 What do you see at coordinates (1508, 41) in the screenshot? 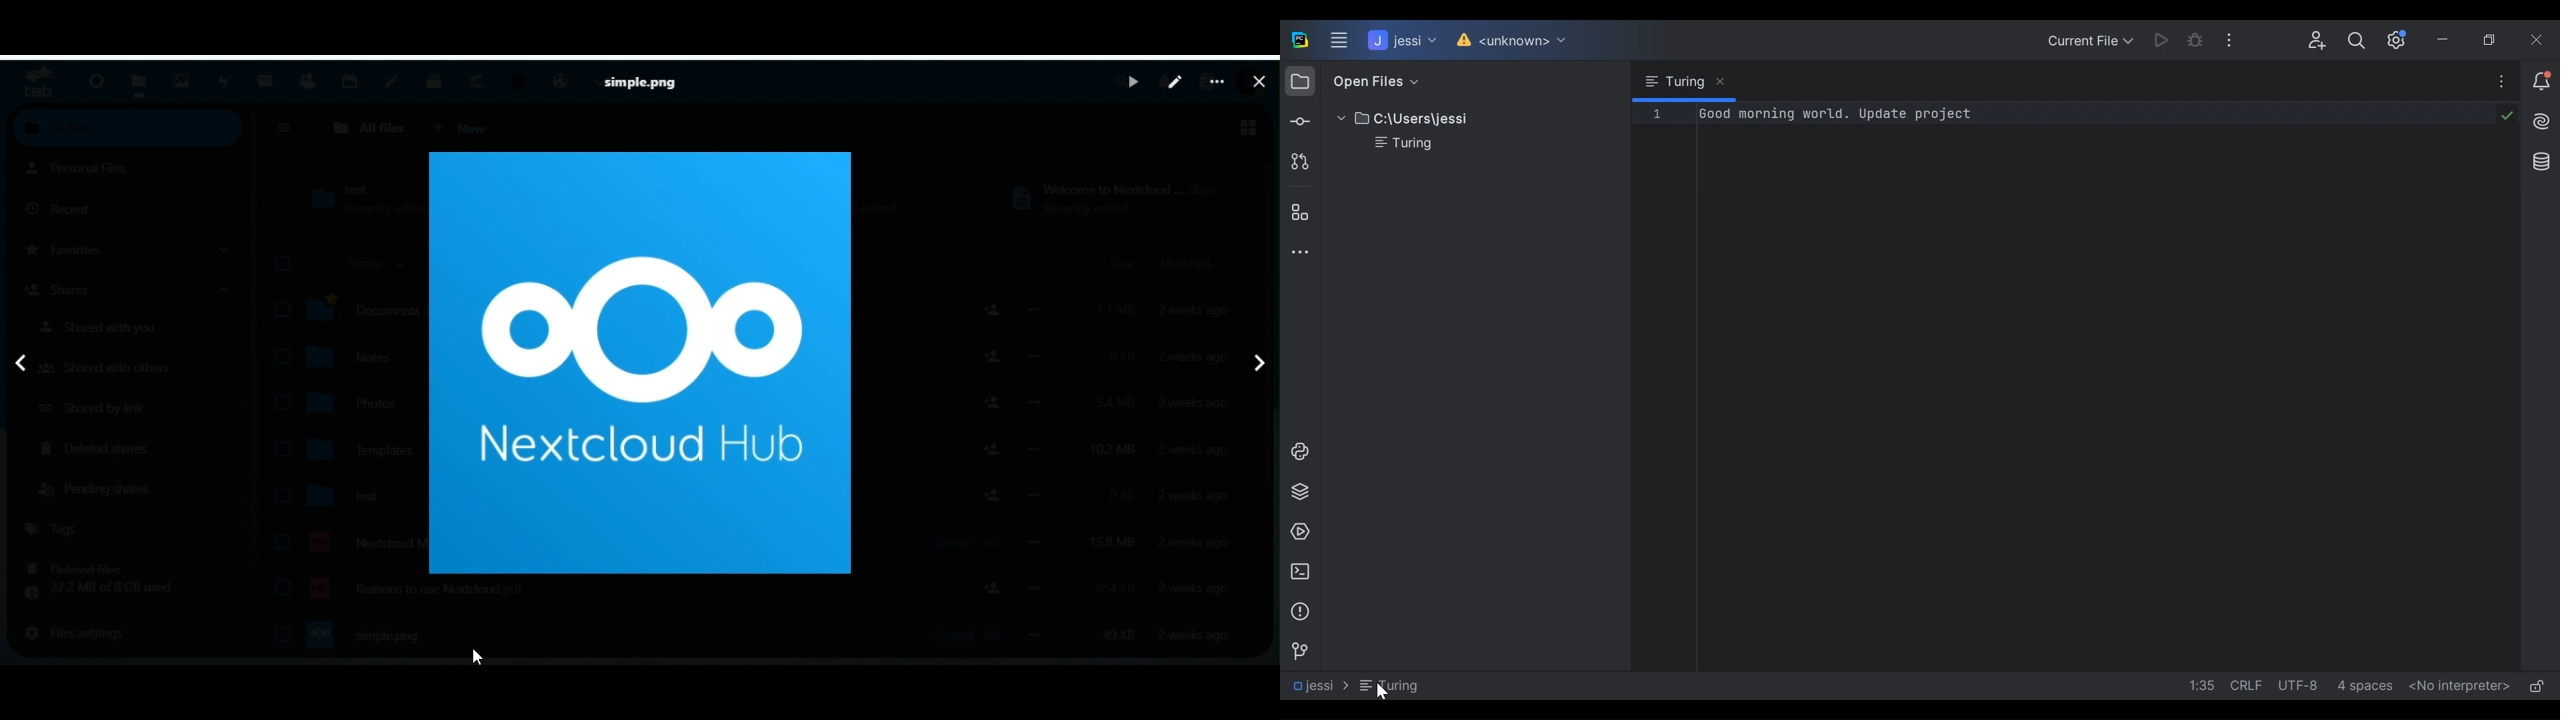
I see `Version Control` at bounding box center [1508, 41].